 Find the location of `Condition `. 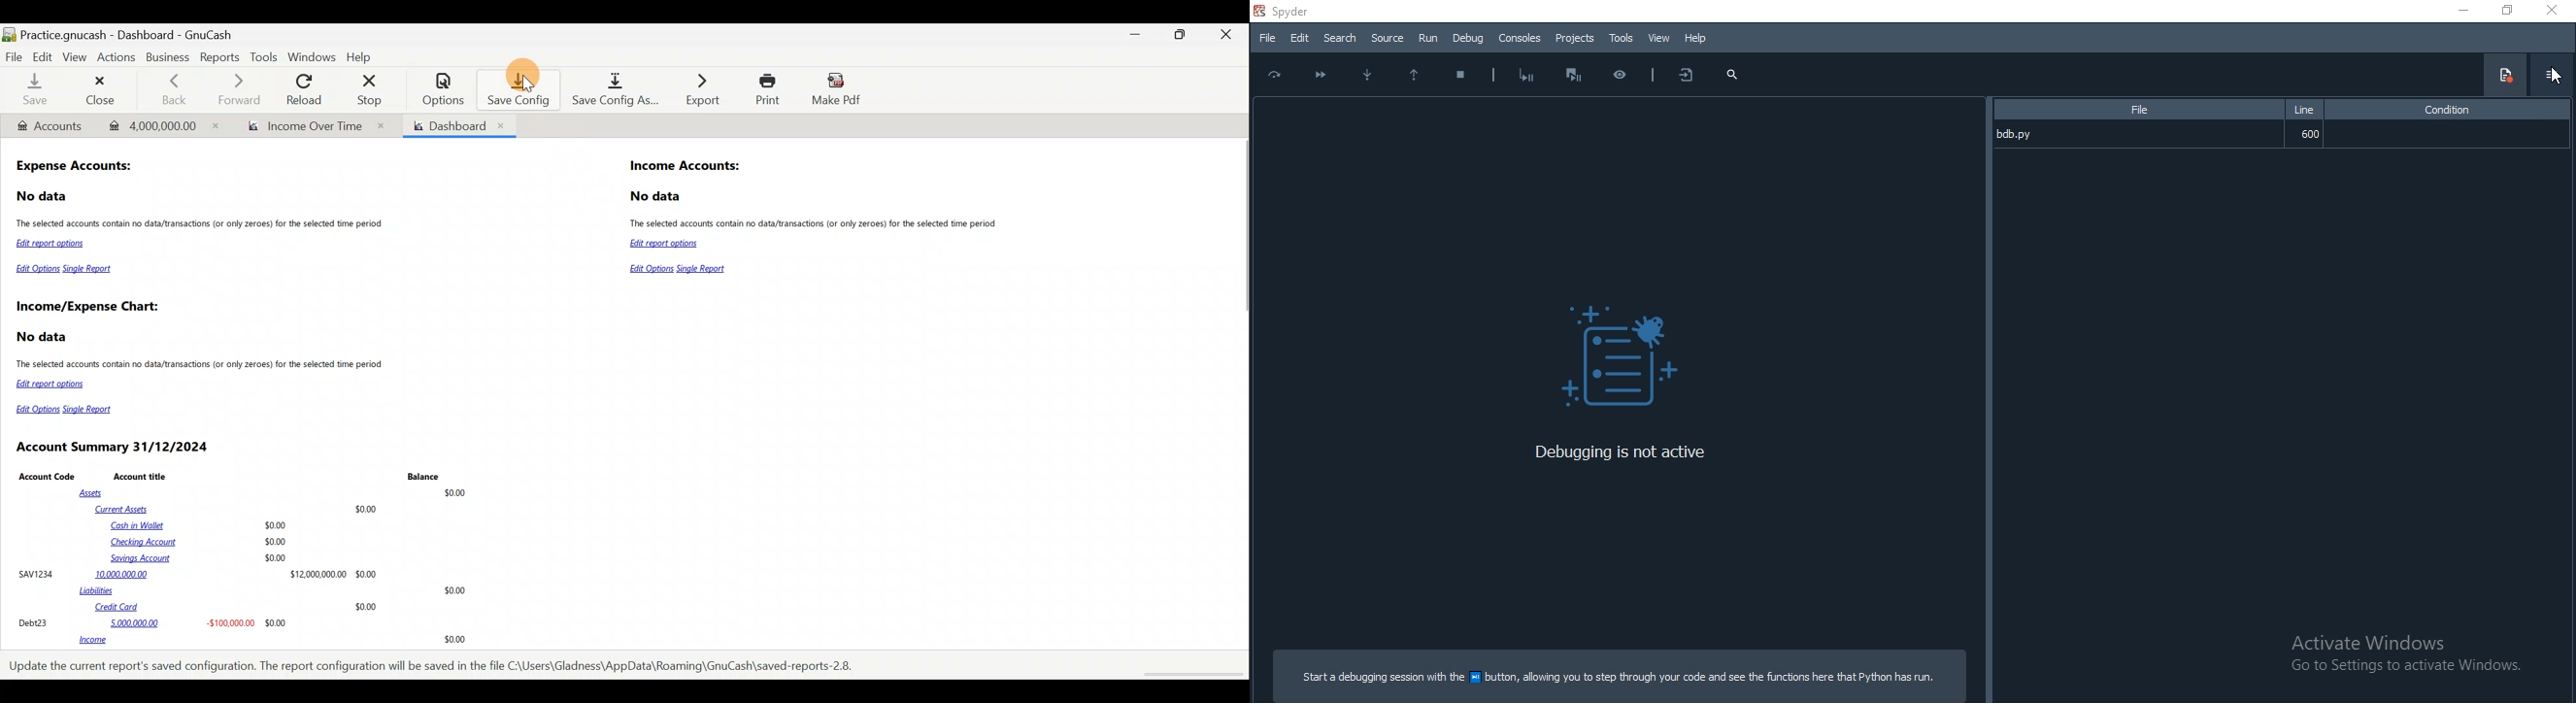

Condition  is located at coordinates (2453, 111).